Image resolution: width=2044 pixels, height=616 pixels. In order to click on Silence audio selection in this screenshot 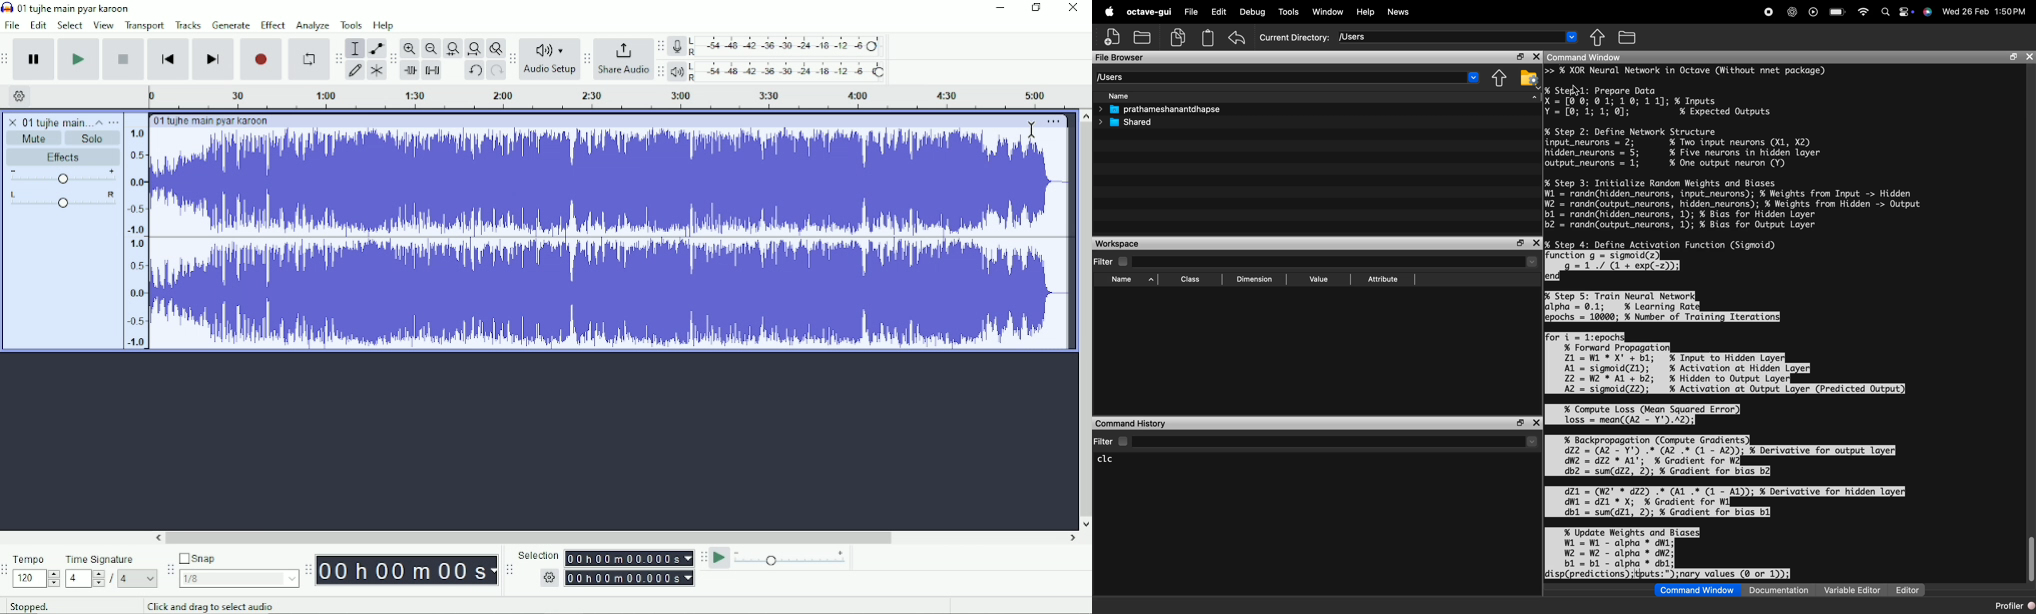, I will do `click(433, 70)`.